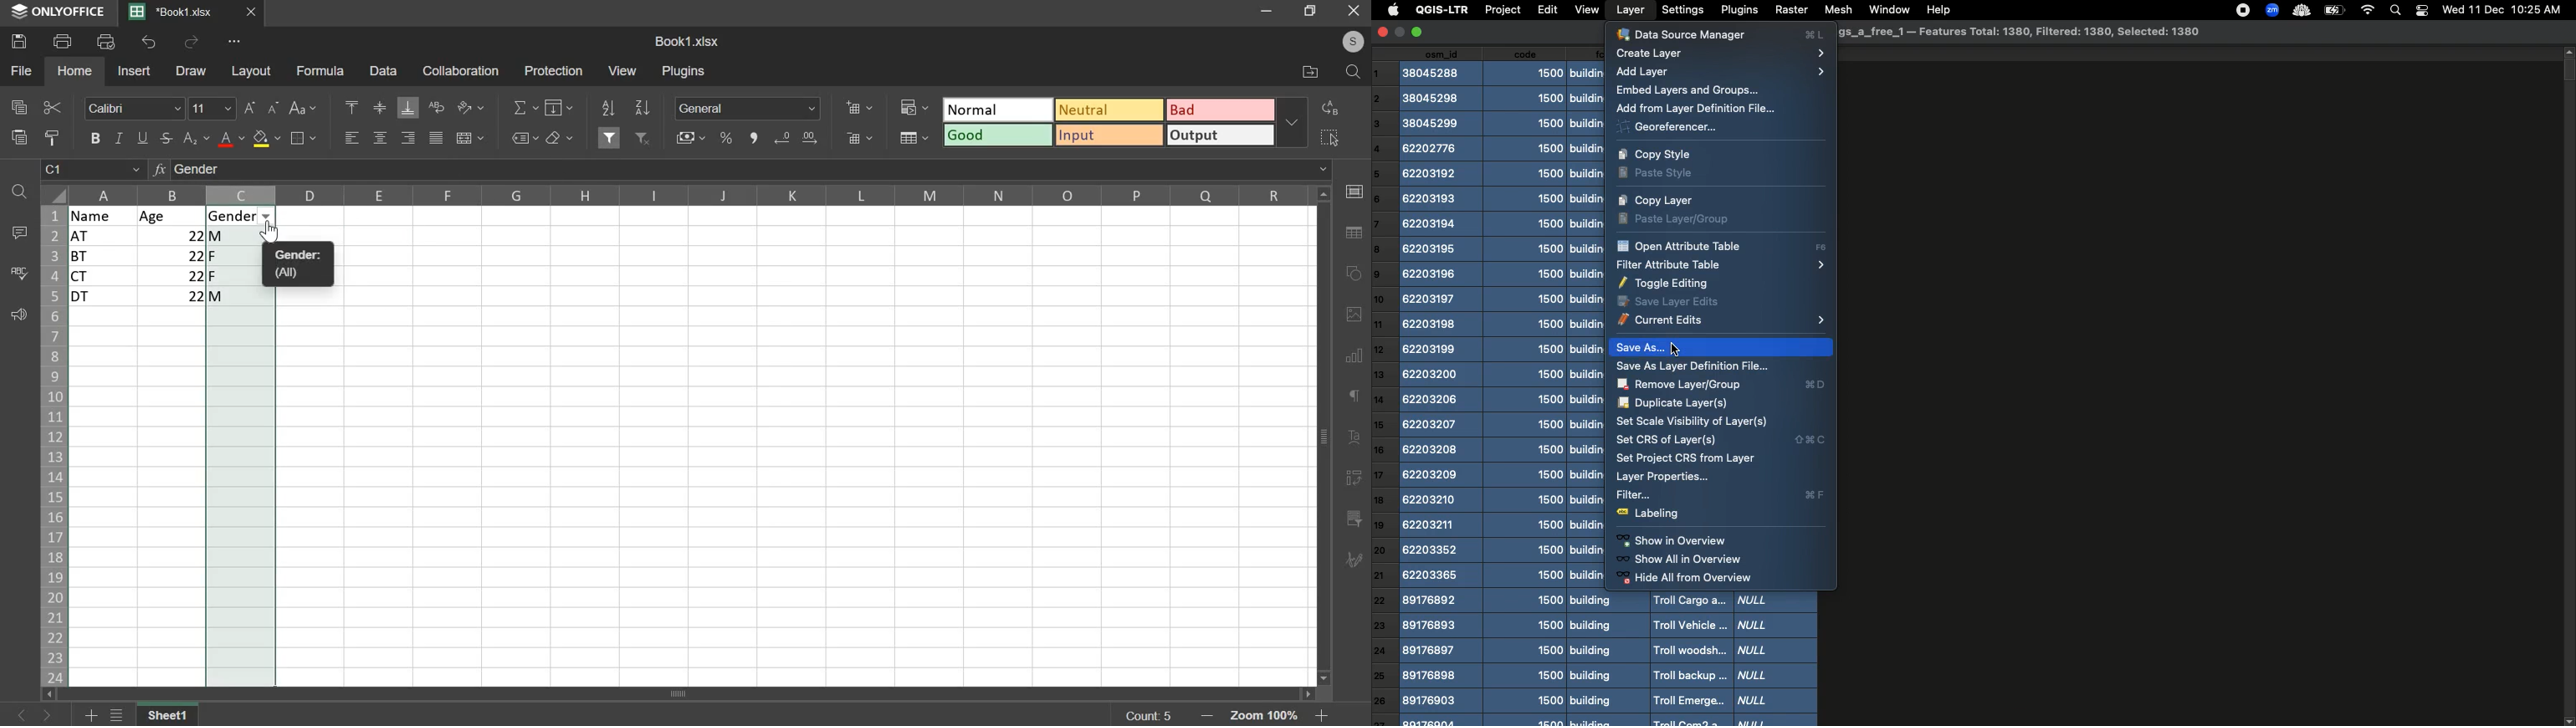 This screenshot has width=2576, height=728. I want to click on minimize, so click(1401, 35).